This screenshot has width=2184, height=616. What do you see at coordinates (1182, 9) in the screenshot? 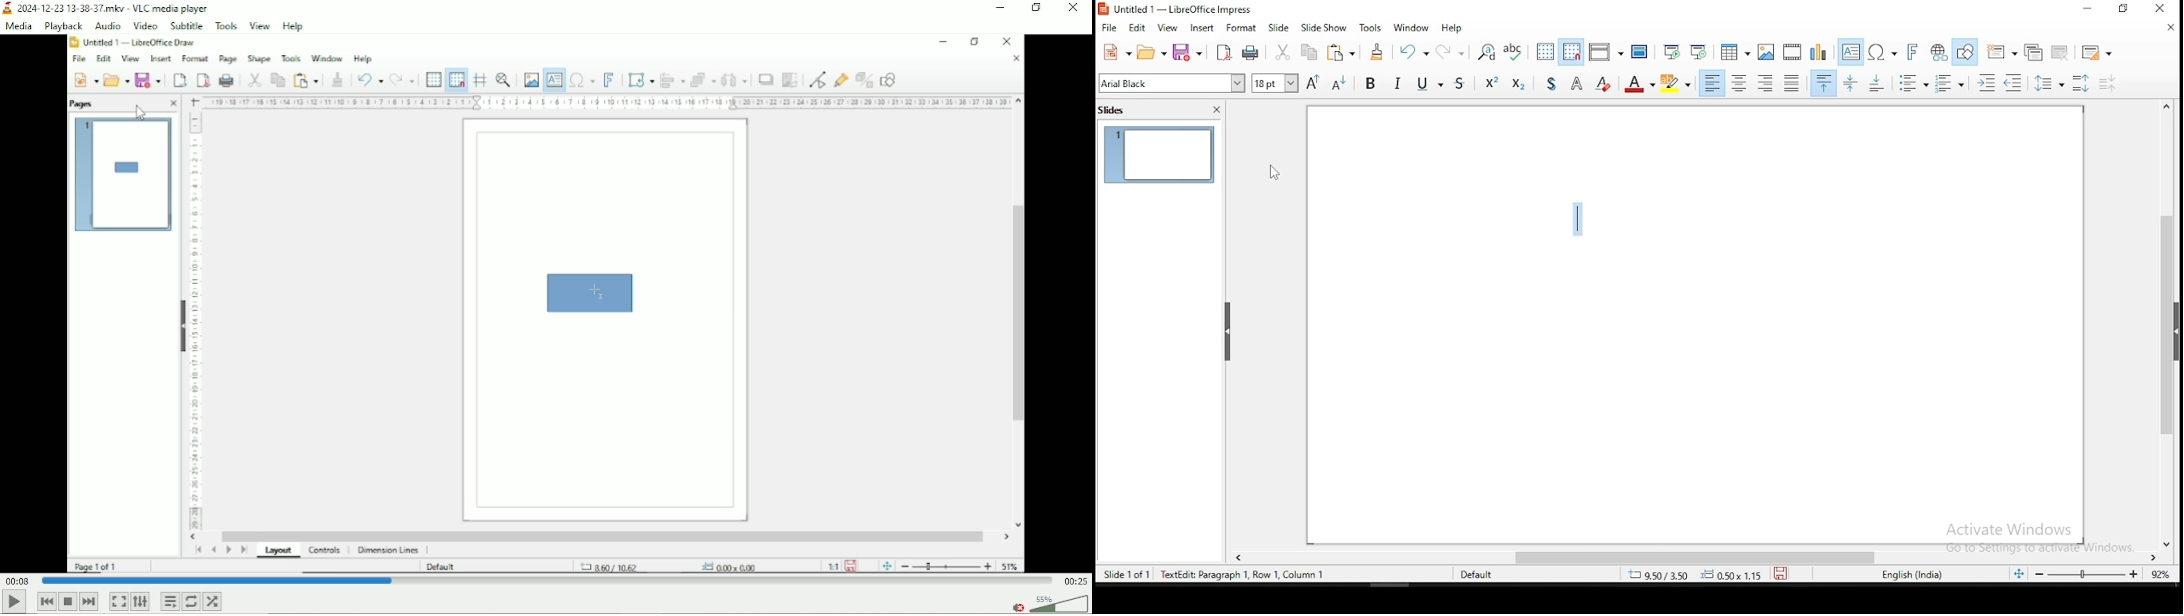
I see `icon and file name` at bounding box center [1182, 9].